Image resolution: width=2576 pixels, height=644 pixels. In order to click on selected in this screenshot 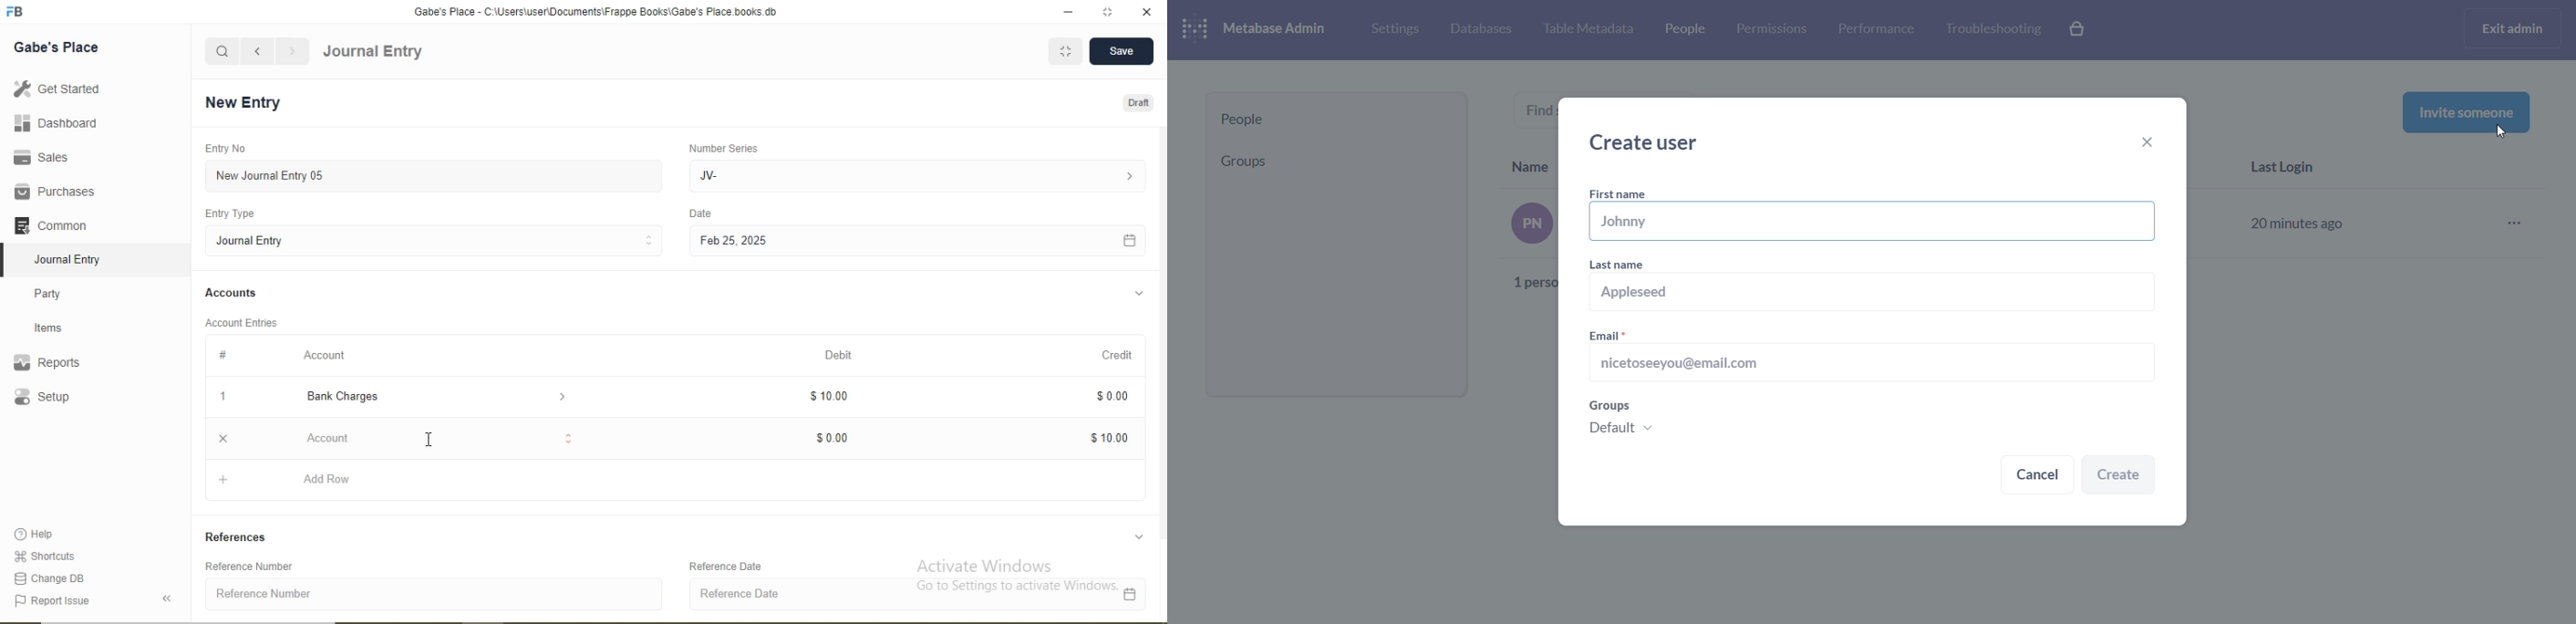, I will do `click(7, 259)`.